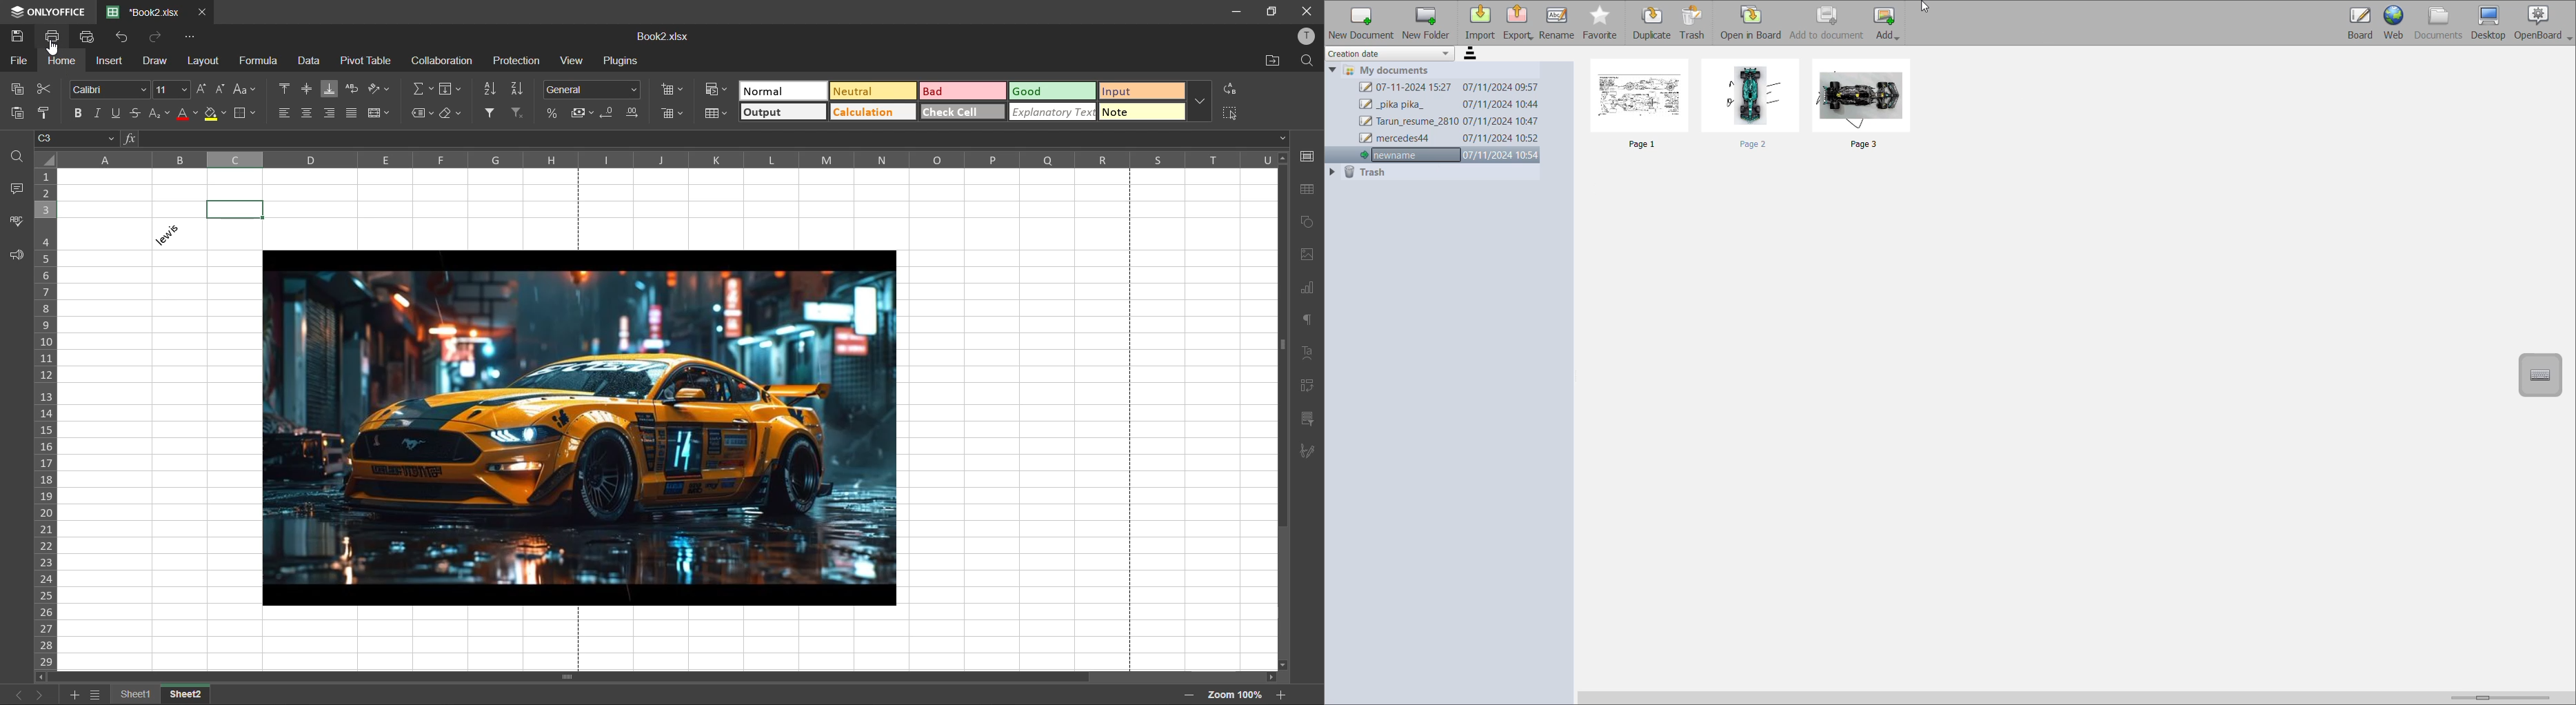 The height and width of the screenshot is (728, 2576). Describe the element at coordinates (493, 89) in the screenshot. I see `sort ascending` at that location.